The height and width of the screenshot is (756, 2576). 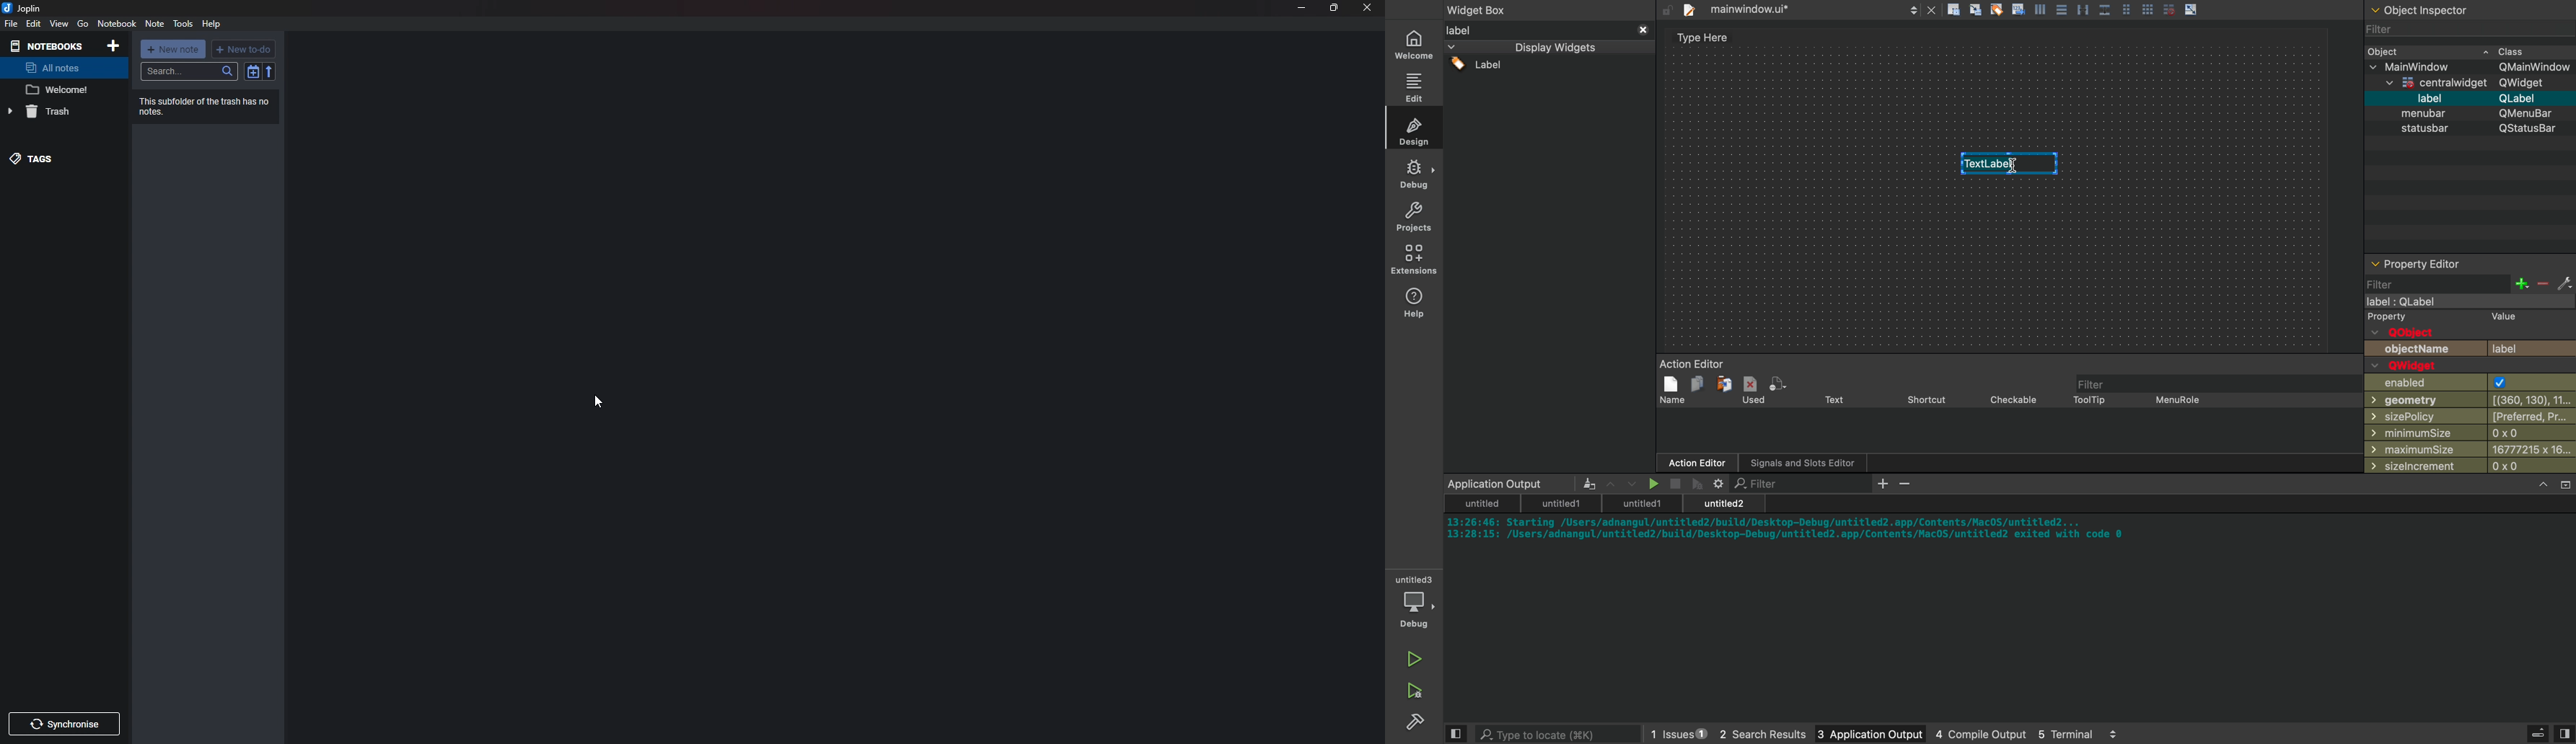 What do you see at coordinates (599, 400) in the screenshot?
I see `cursor` at bounding box center [599, 400].